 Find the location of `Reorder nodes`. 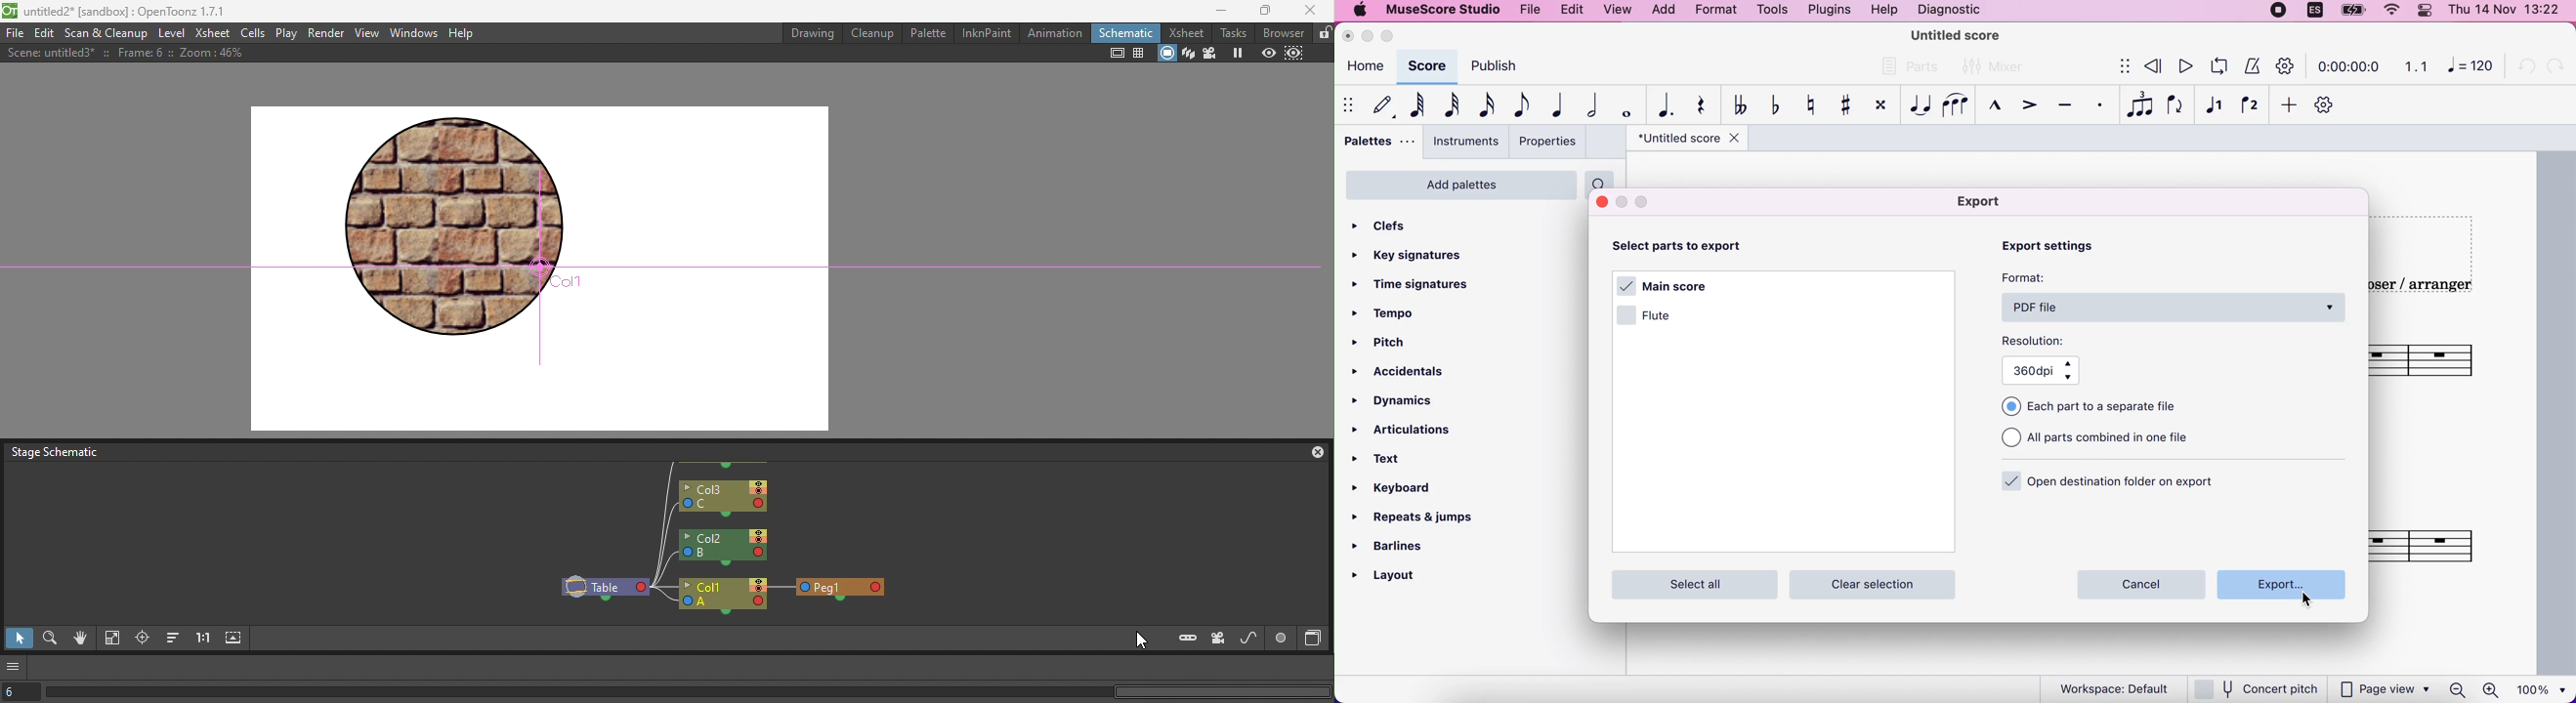

Reorder nodes is located at coordinates (172, 640).